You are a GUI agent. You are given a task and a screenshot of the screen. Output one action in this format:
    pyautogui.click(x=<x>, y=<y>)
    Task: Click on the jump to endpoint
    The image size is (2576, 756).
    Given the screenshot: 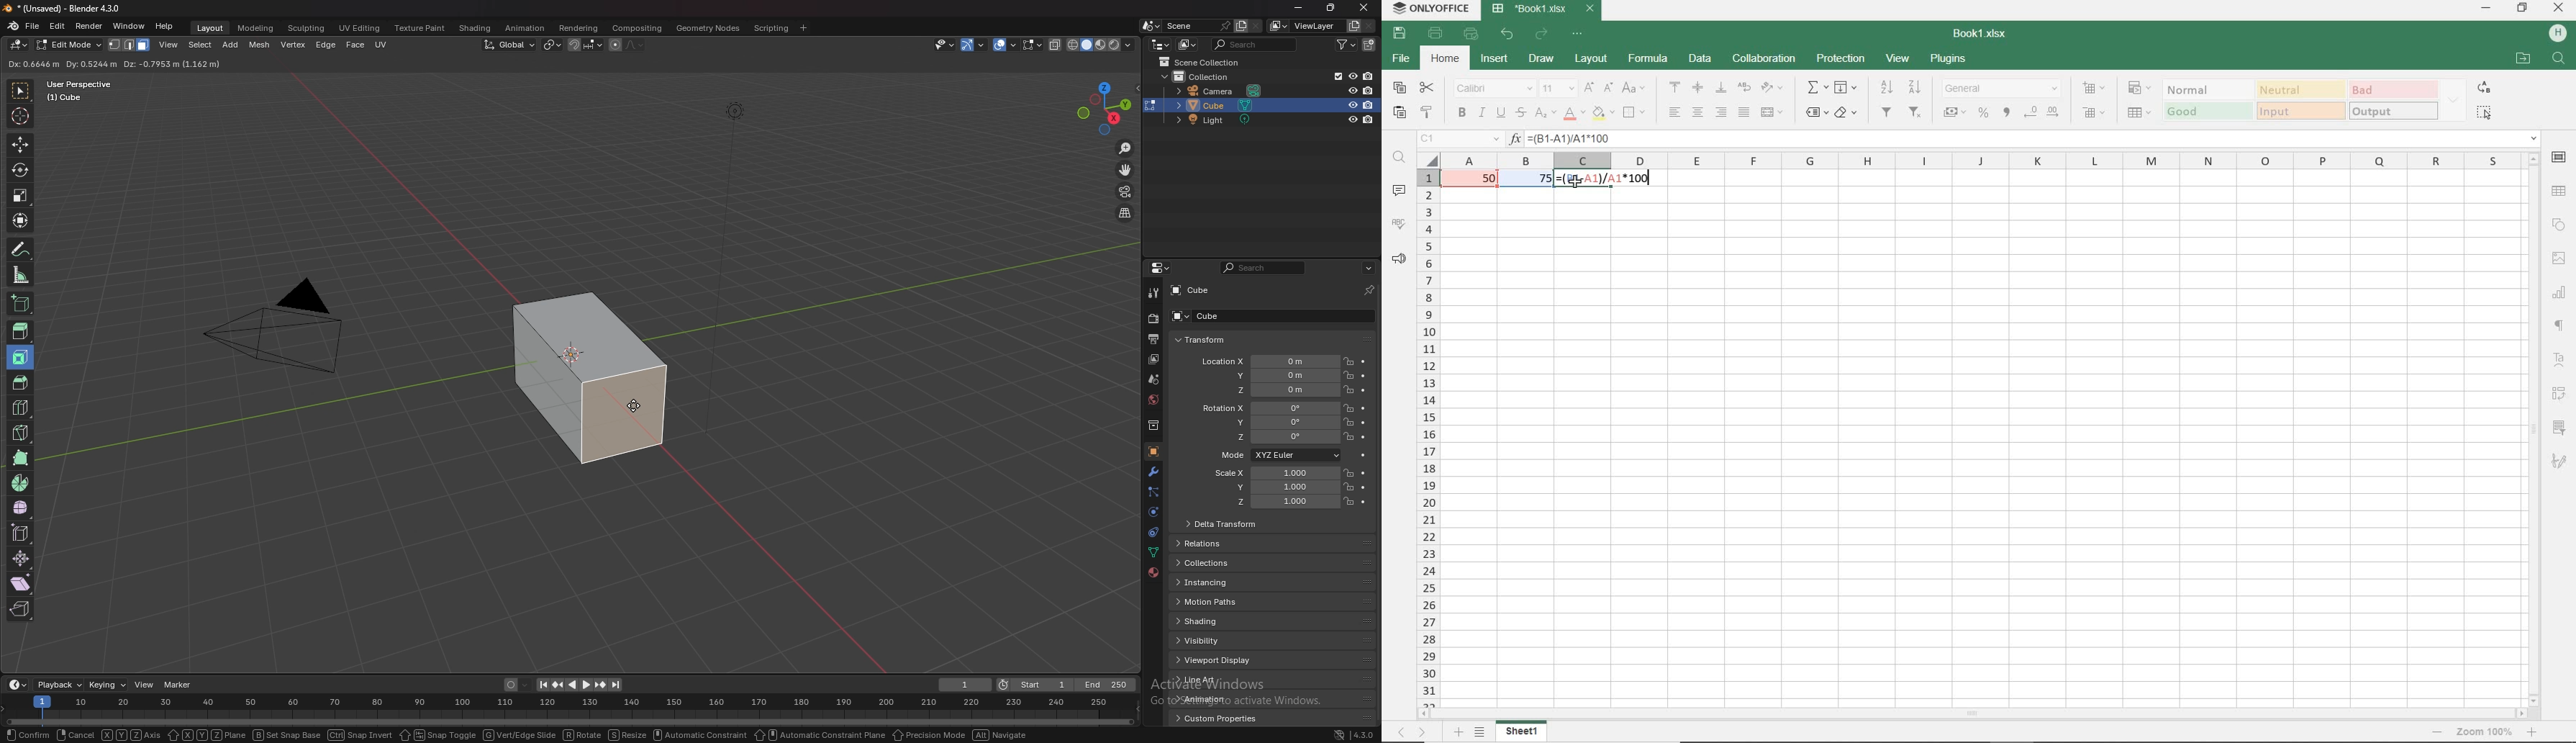 What is the action you would take?
    pyautogui.click(x=617, y=685)
    